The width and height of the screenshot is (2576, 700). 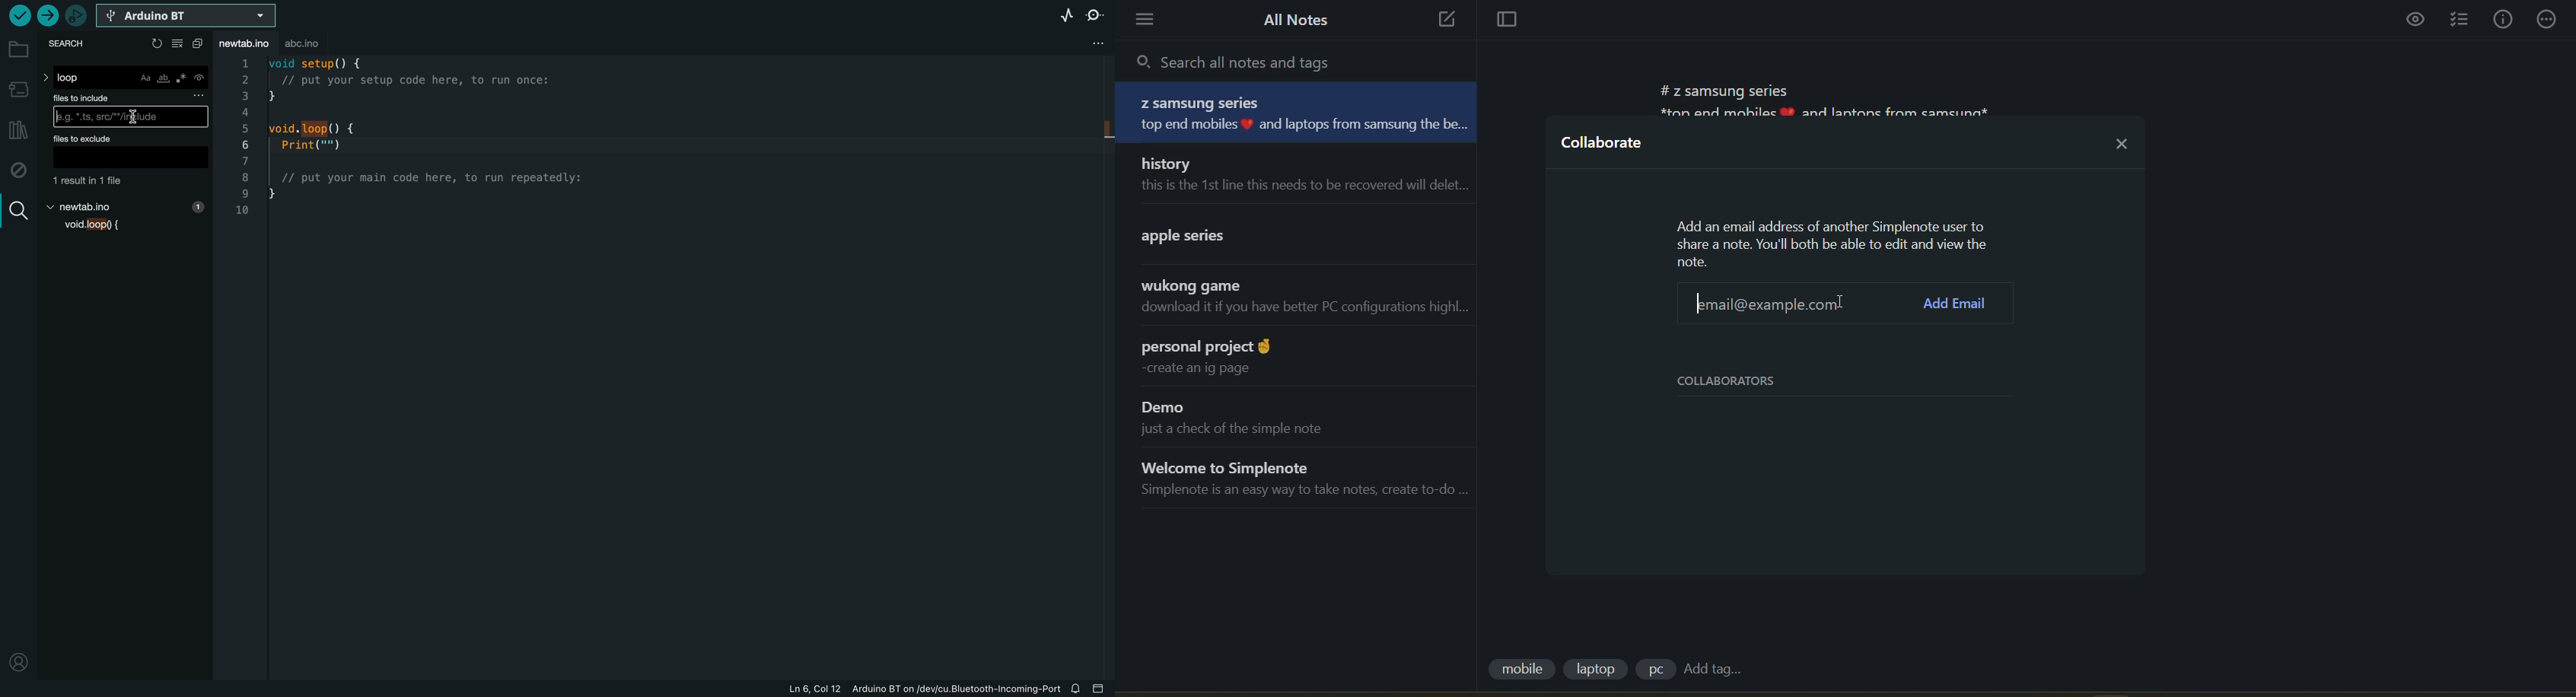 I want to click on close, so click(x=2122, y=139).